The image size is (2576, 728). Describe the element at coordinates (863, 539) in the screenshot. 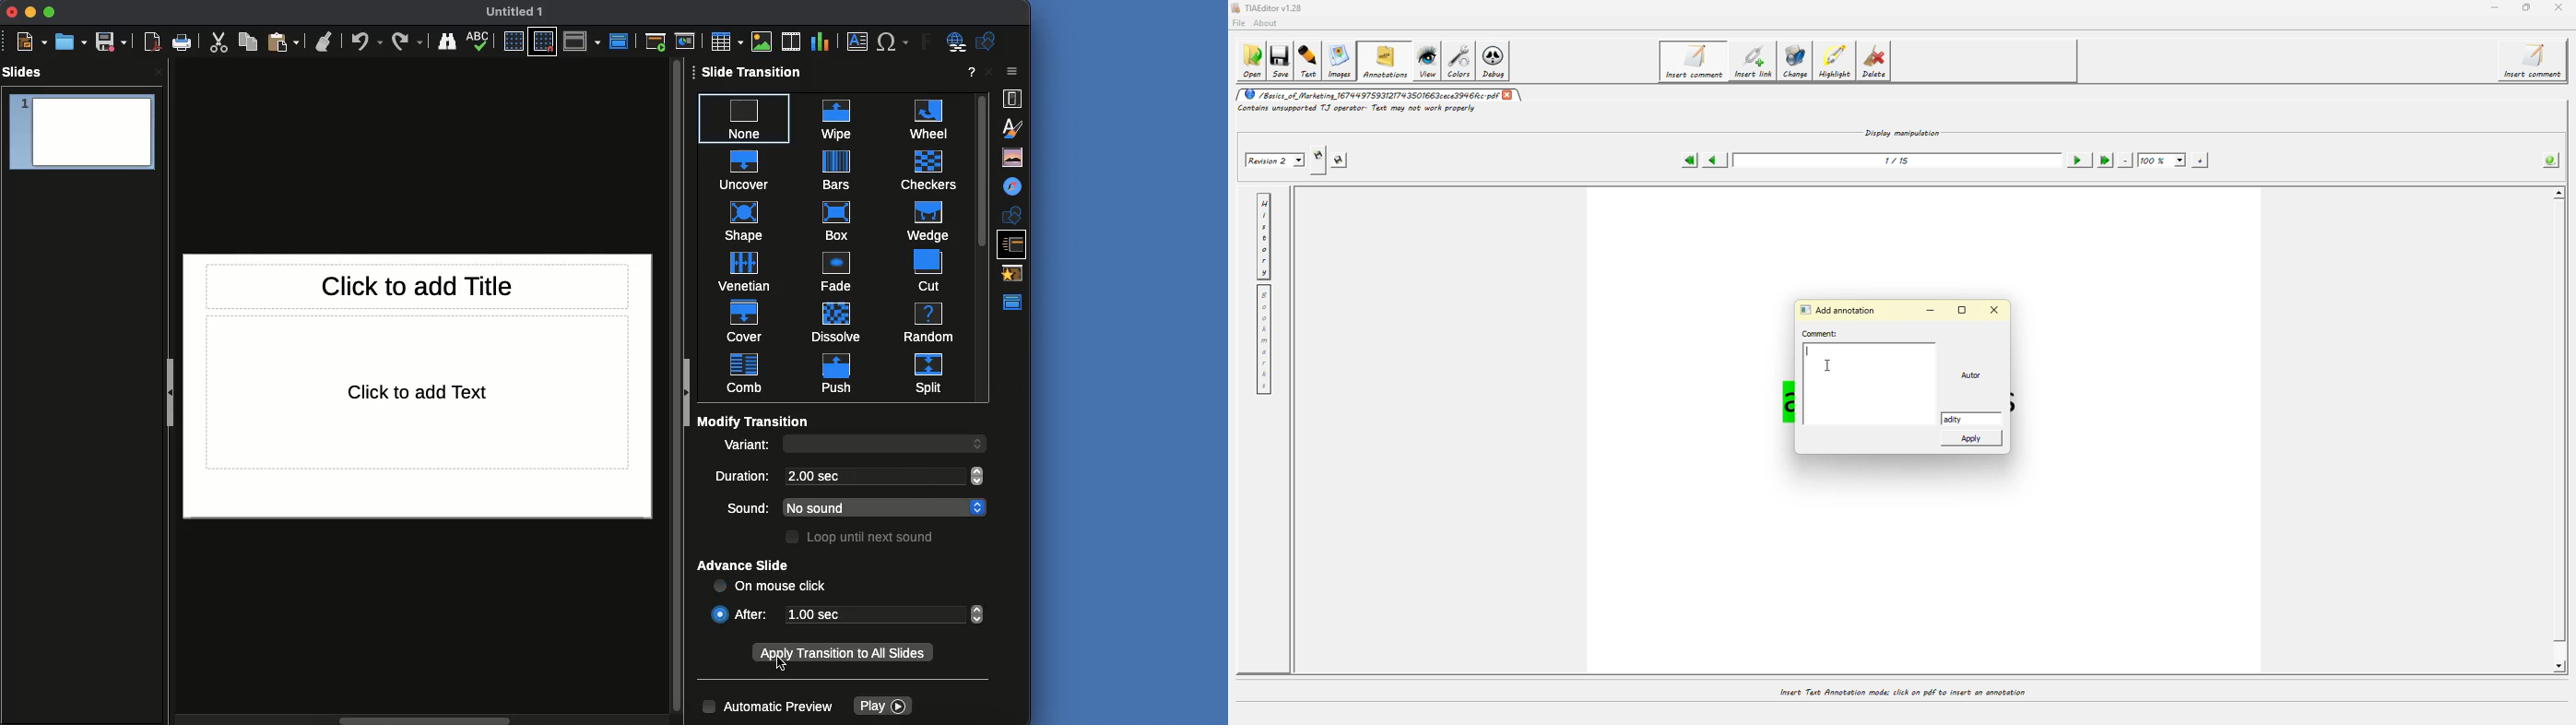

I see `Loop until next sound` at that location.